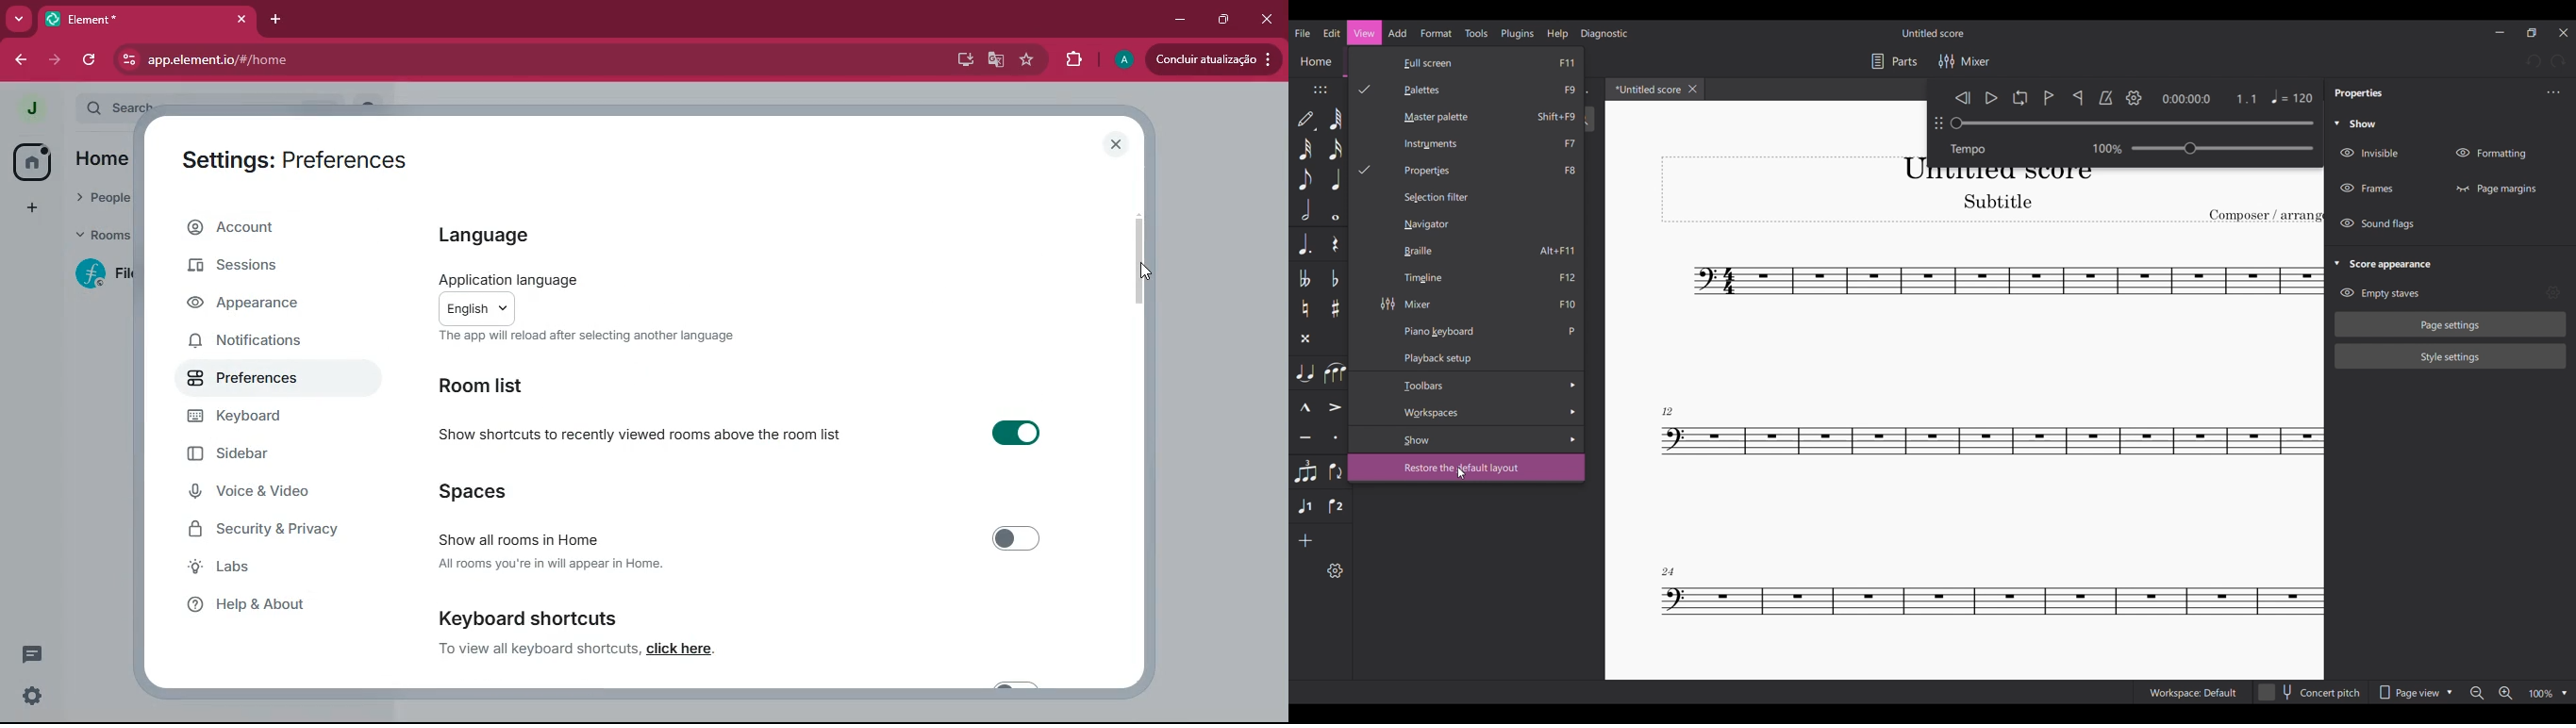 This screenshot has width=2576, height=728. I want to click on Instruments      F7, so click(1482, 144).